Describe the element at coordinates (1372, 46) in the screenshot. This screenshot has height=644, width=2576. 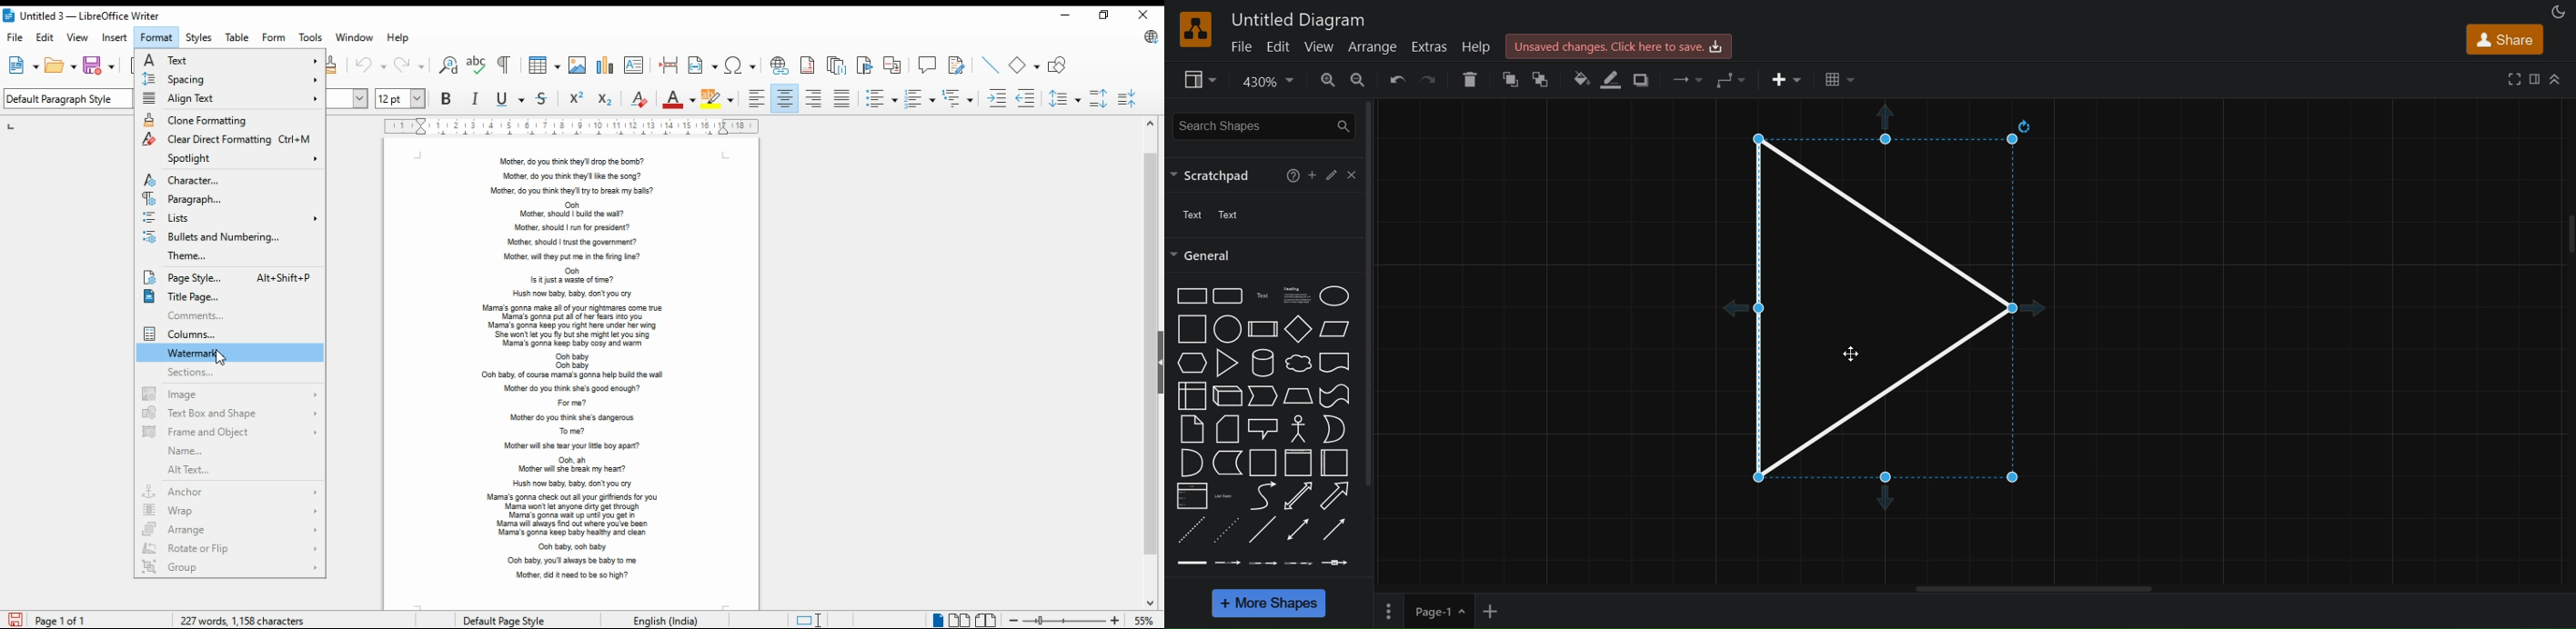
I see `arrange` at that location.